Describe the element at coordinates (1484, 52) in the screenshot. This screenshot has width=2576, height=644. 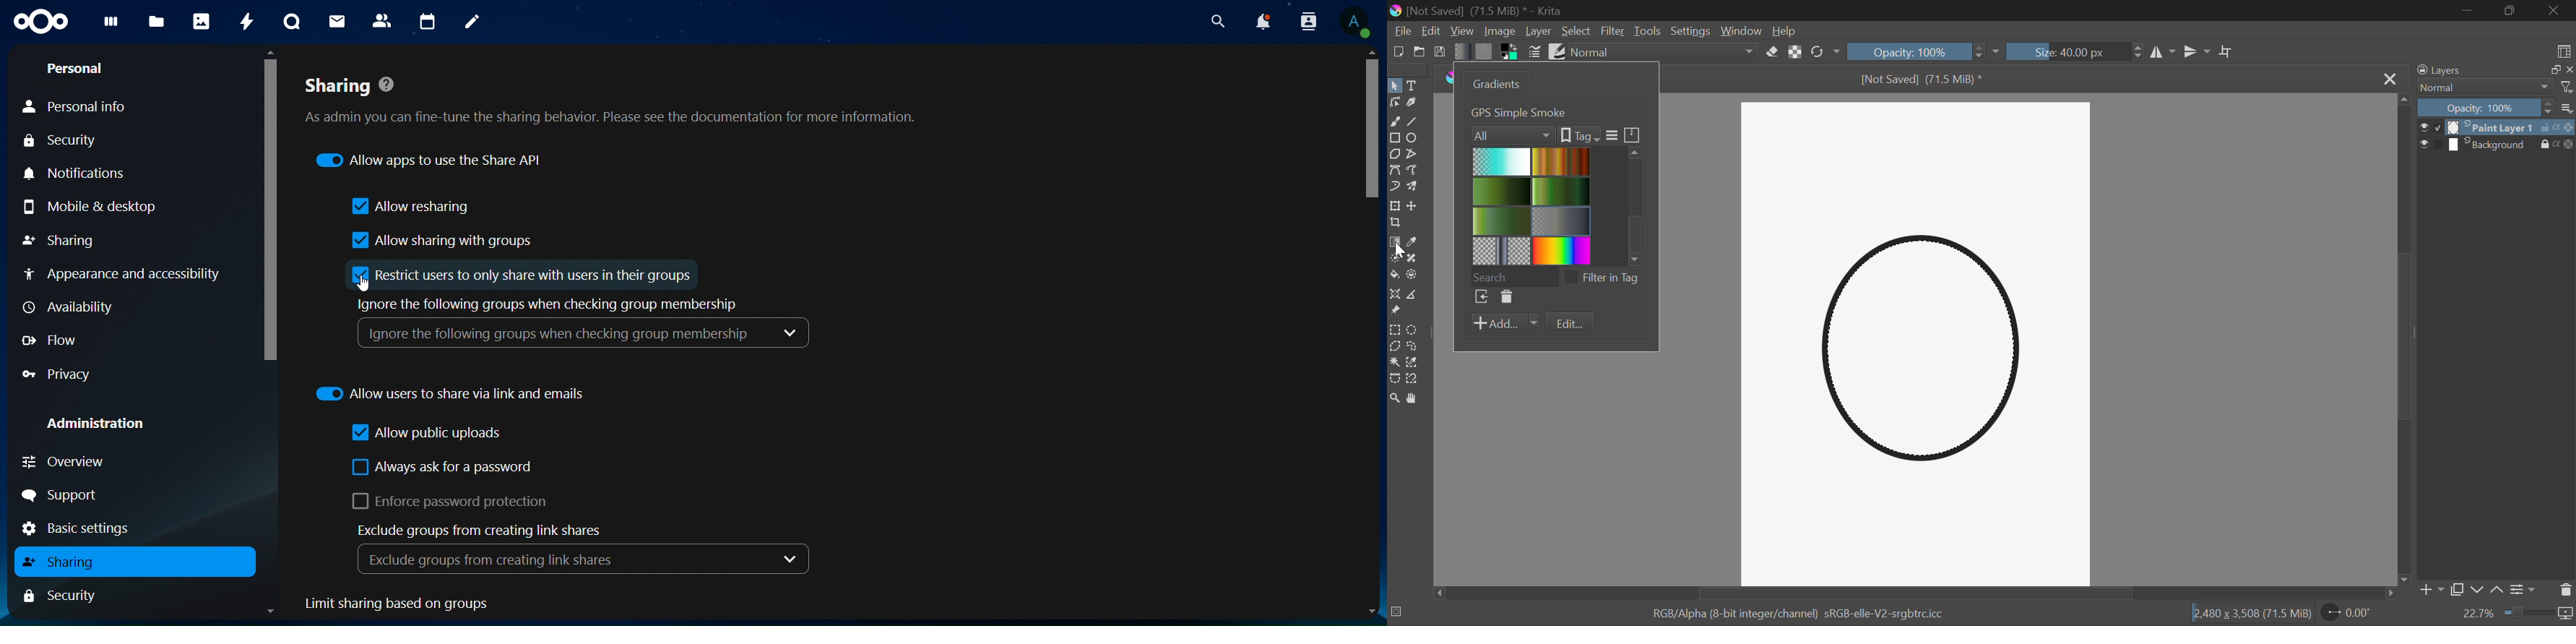
I see `Pattern` at that location.